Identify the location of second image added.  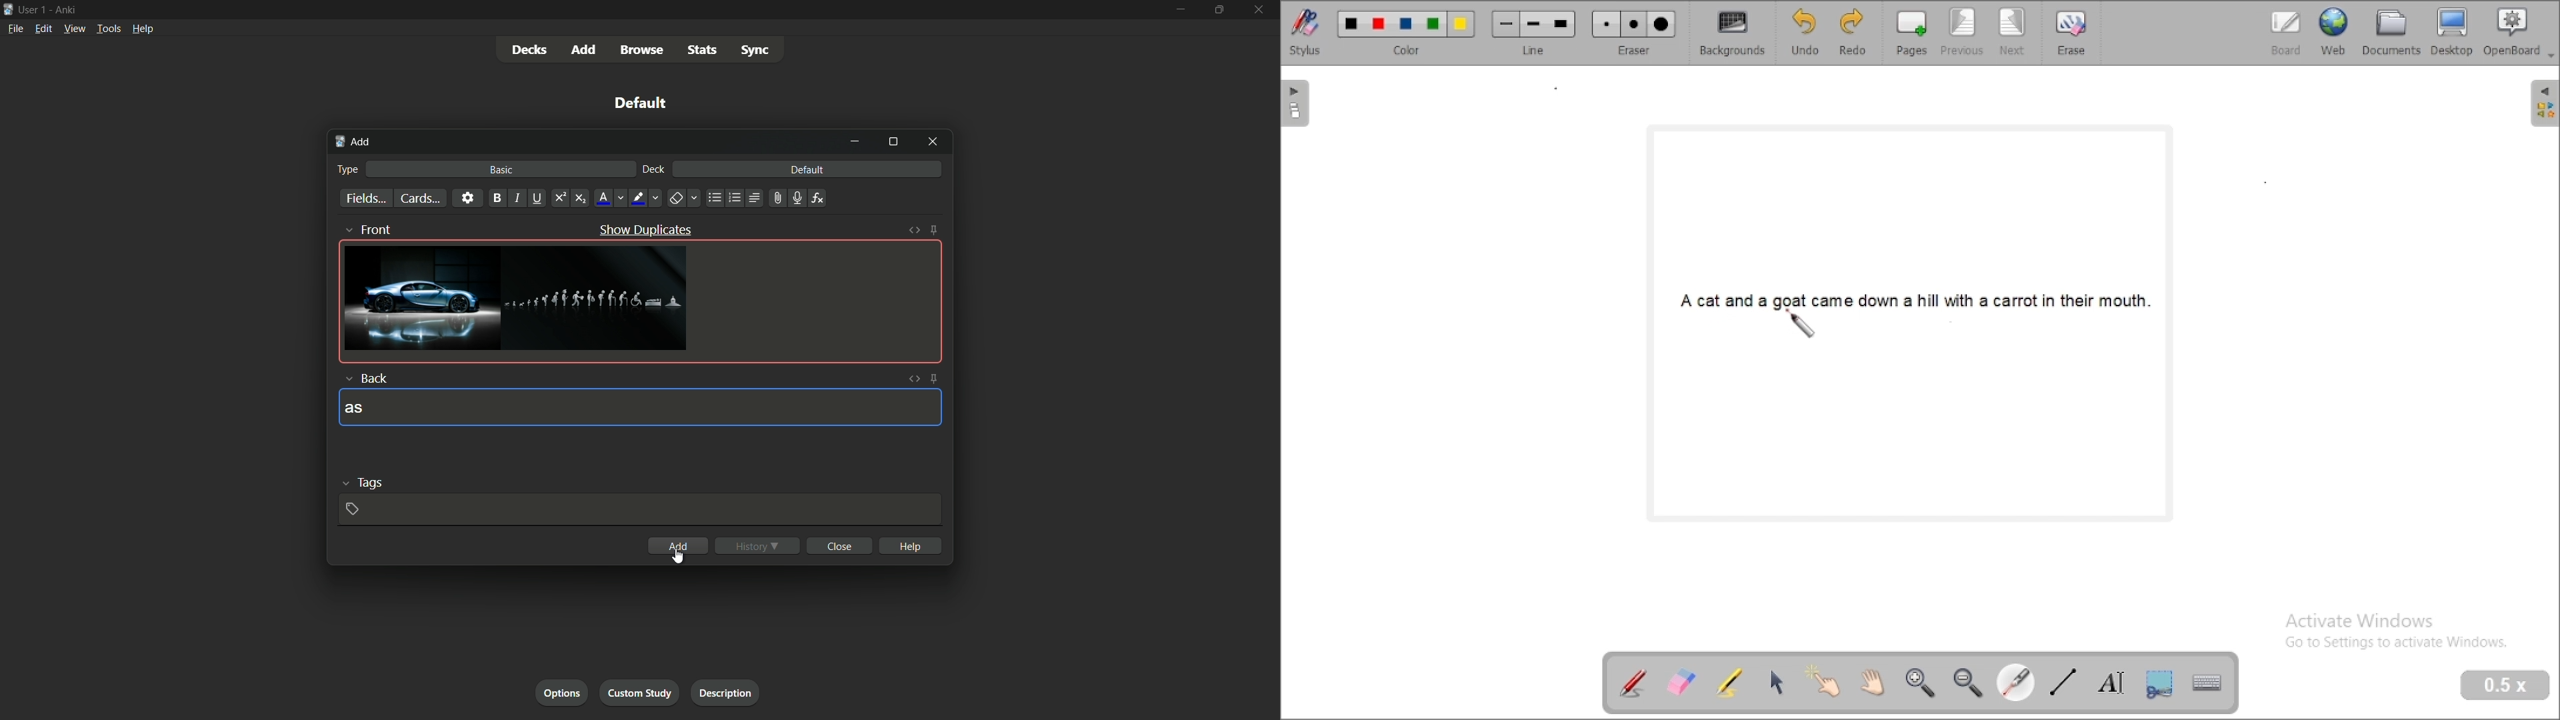
(597, 299).